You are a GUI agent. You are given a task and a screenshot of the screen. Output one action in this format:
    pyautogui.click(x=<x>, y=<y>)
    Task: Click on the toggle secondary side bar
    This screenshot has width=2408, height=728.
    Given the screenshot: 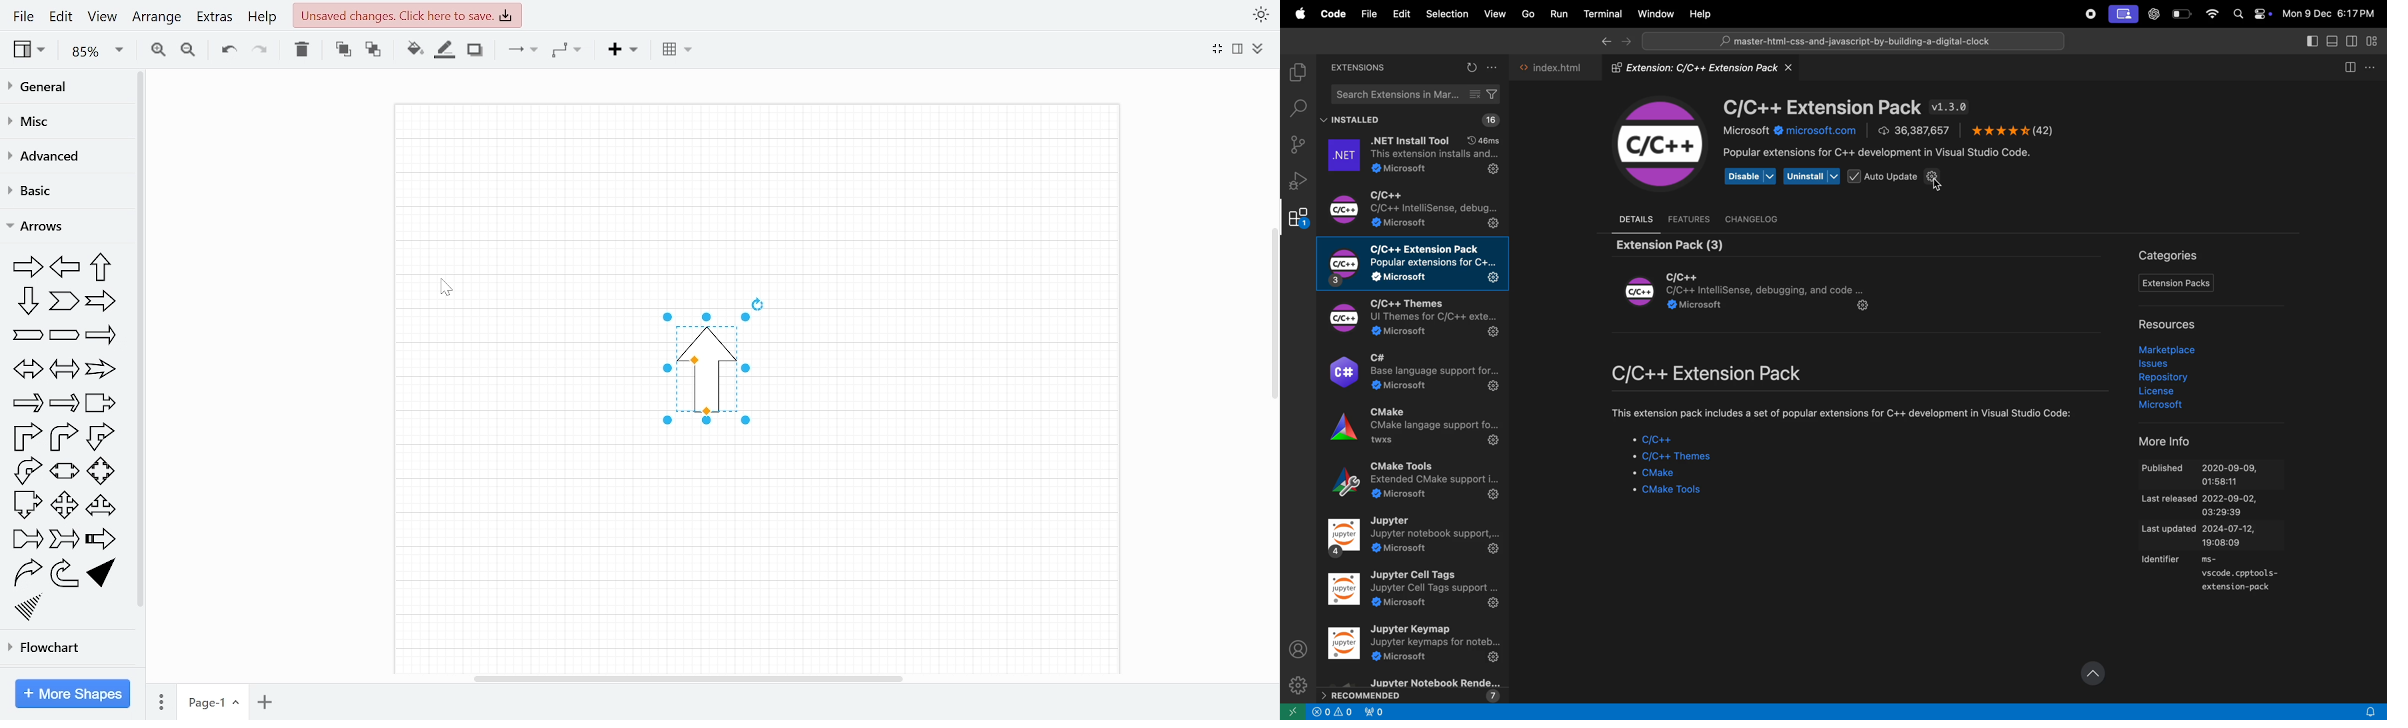 What is the action you would take?
    pyautogui.click(x=2310, y=41)
    